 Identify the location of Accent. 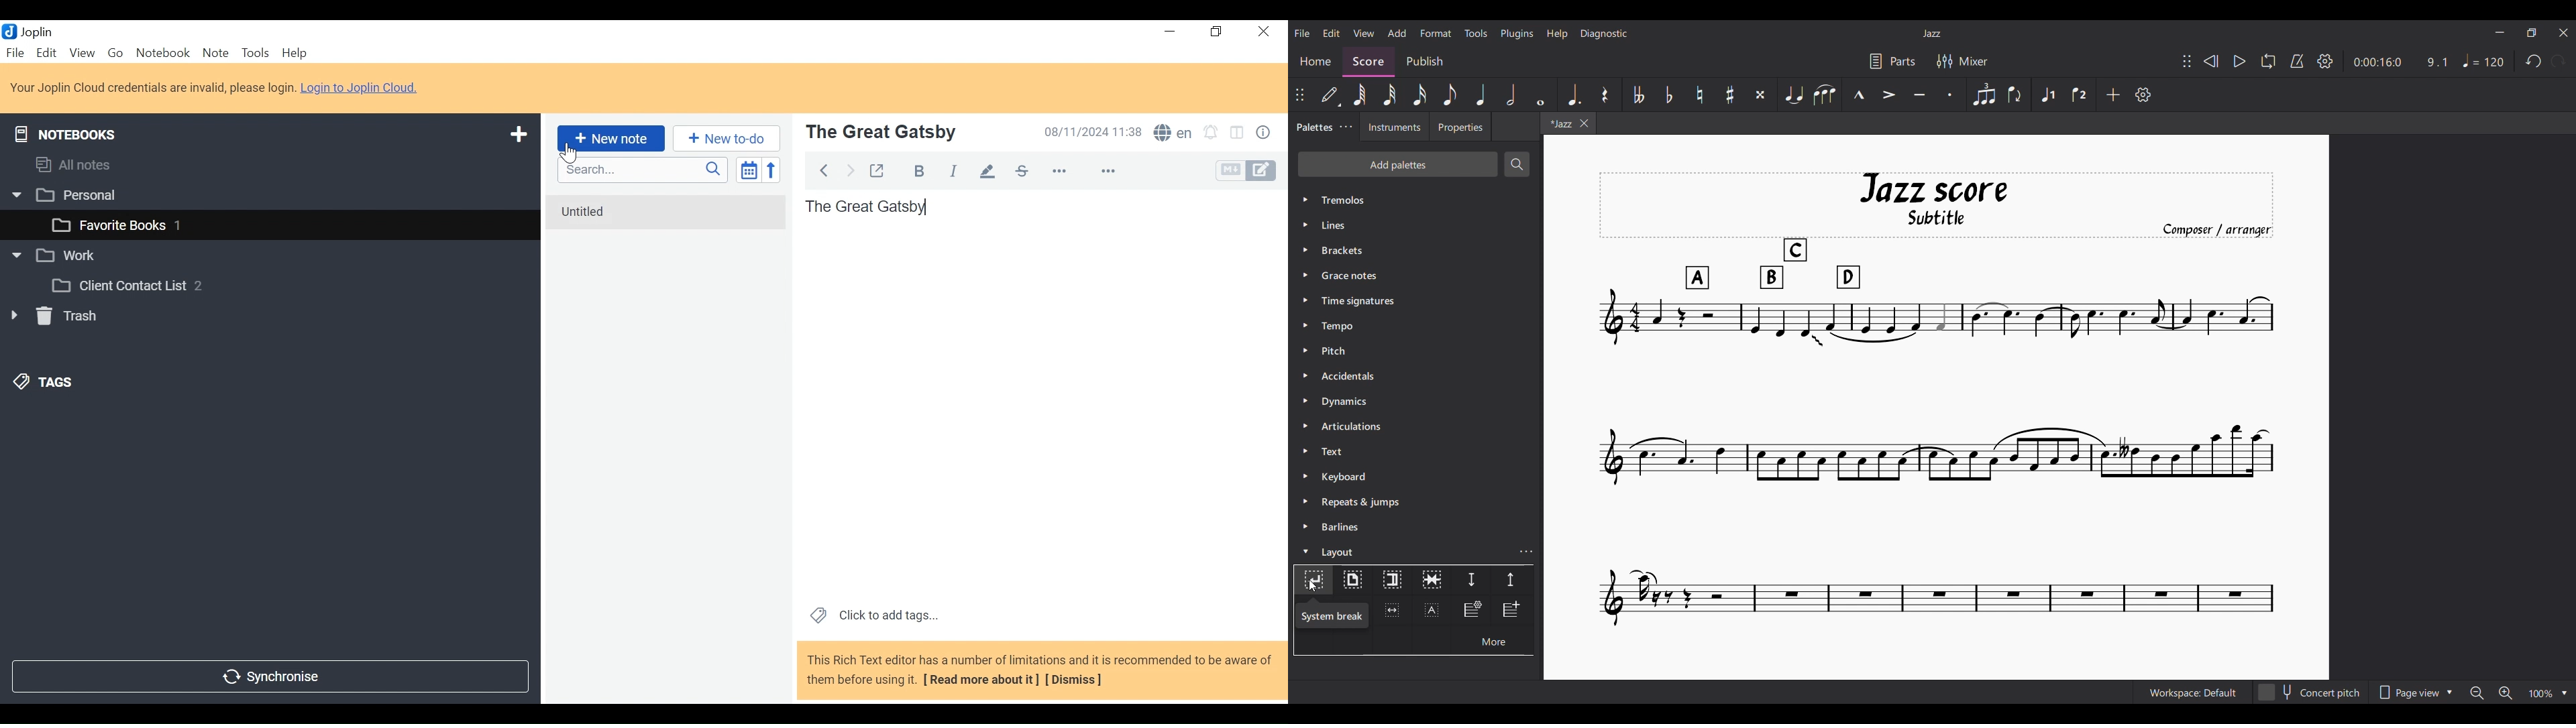
(1888, 95).